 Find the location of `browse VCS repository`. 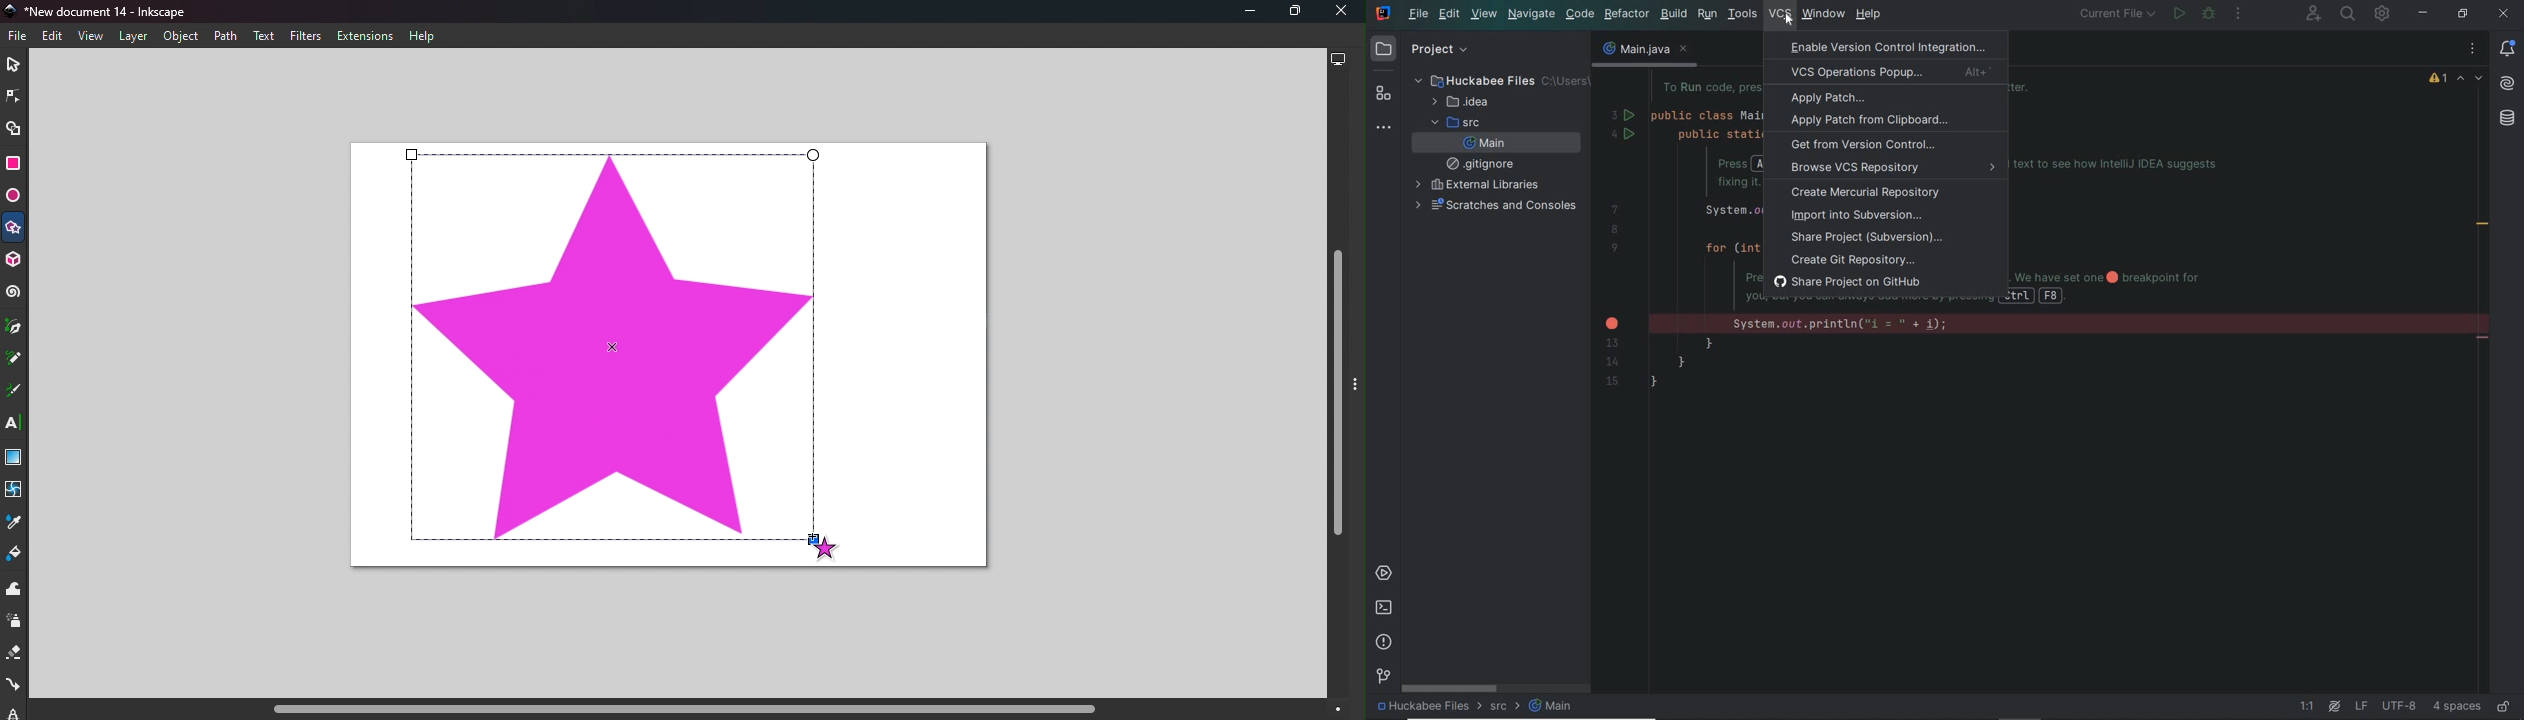

browse VCS repository is located at coordinates (1885, 170).